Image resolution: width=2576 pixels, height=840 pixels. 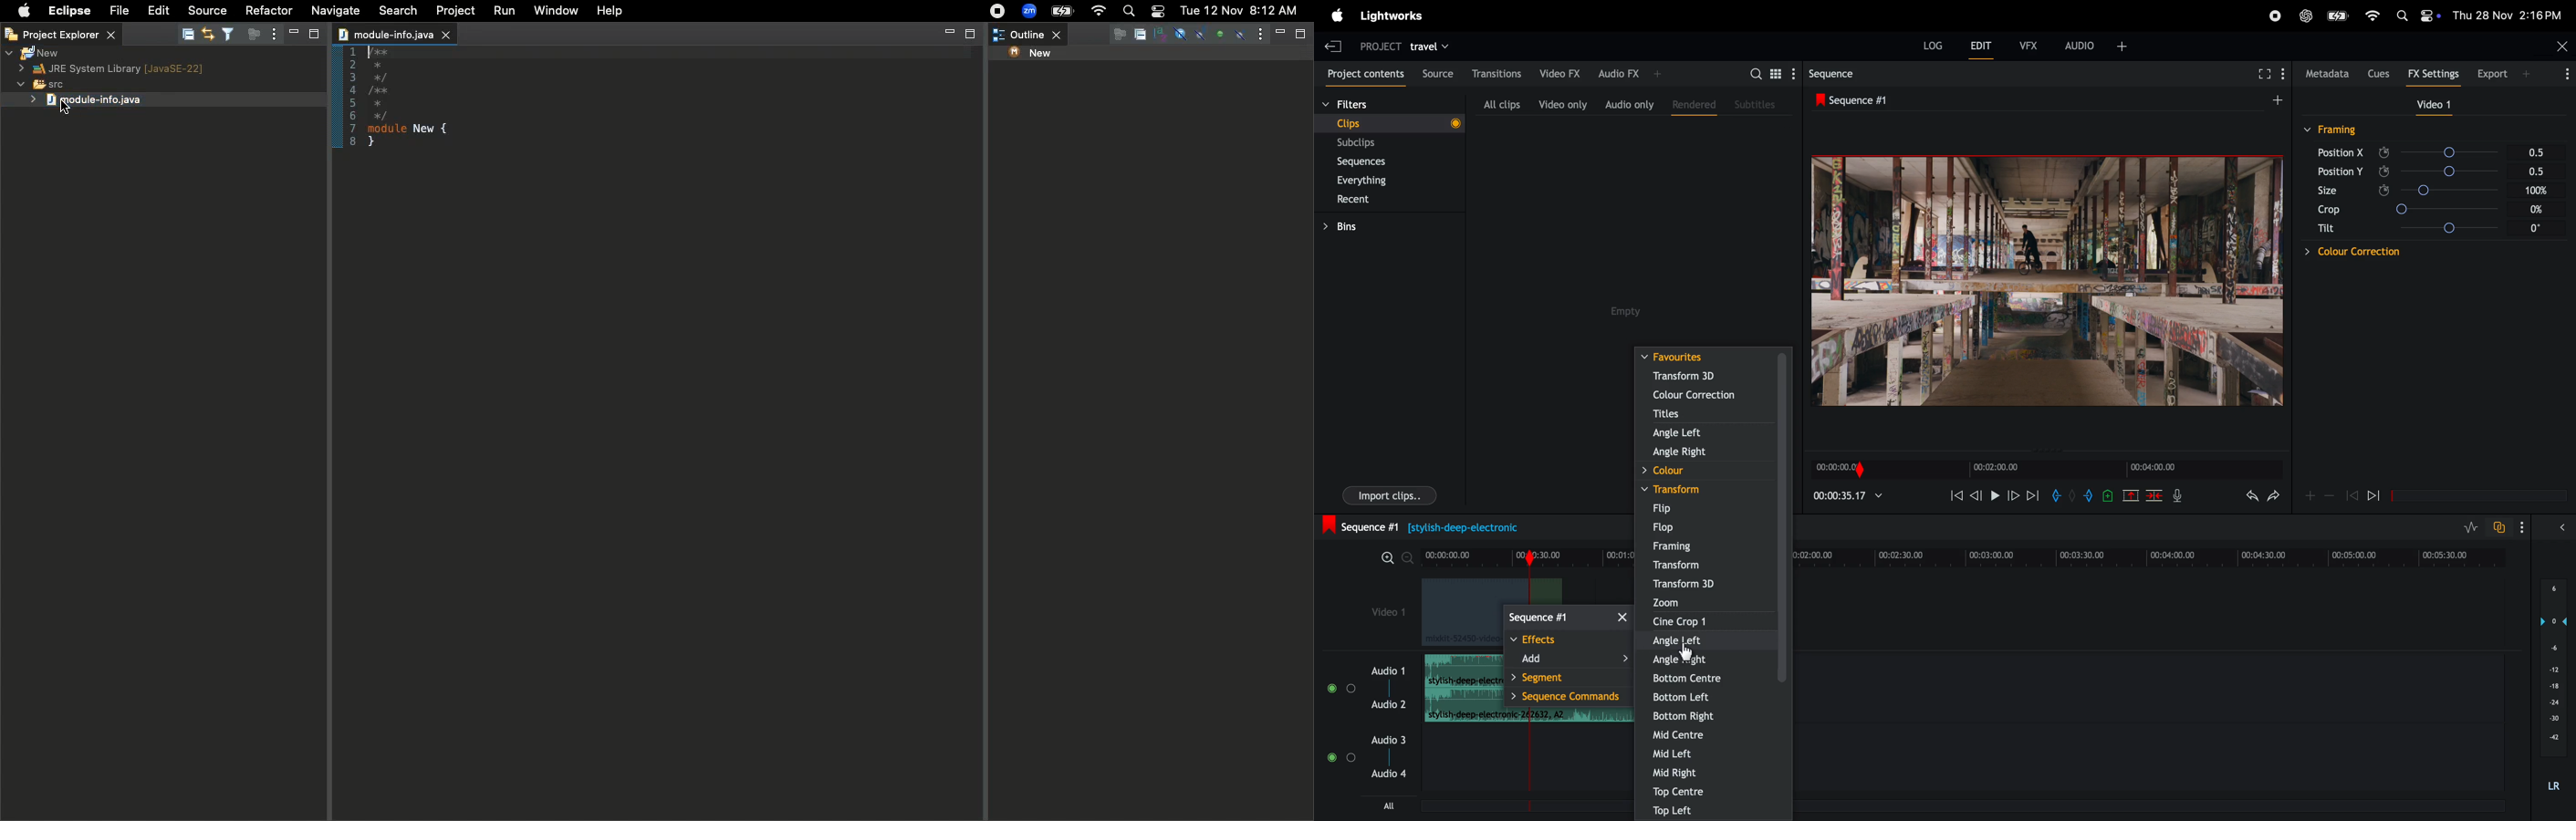 What do you see at coordinates (1566, 639) in the screenshot?
I see `effects` at bounding box center [1566, 639].